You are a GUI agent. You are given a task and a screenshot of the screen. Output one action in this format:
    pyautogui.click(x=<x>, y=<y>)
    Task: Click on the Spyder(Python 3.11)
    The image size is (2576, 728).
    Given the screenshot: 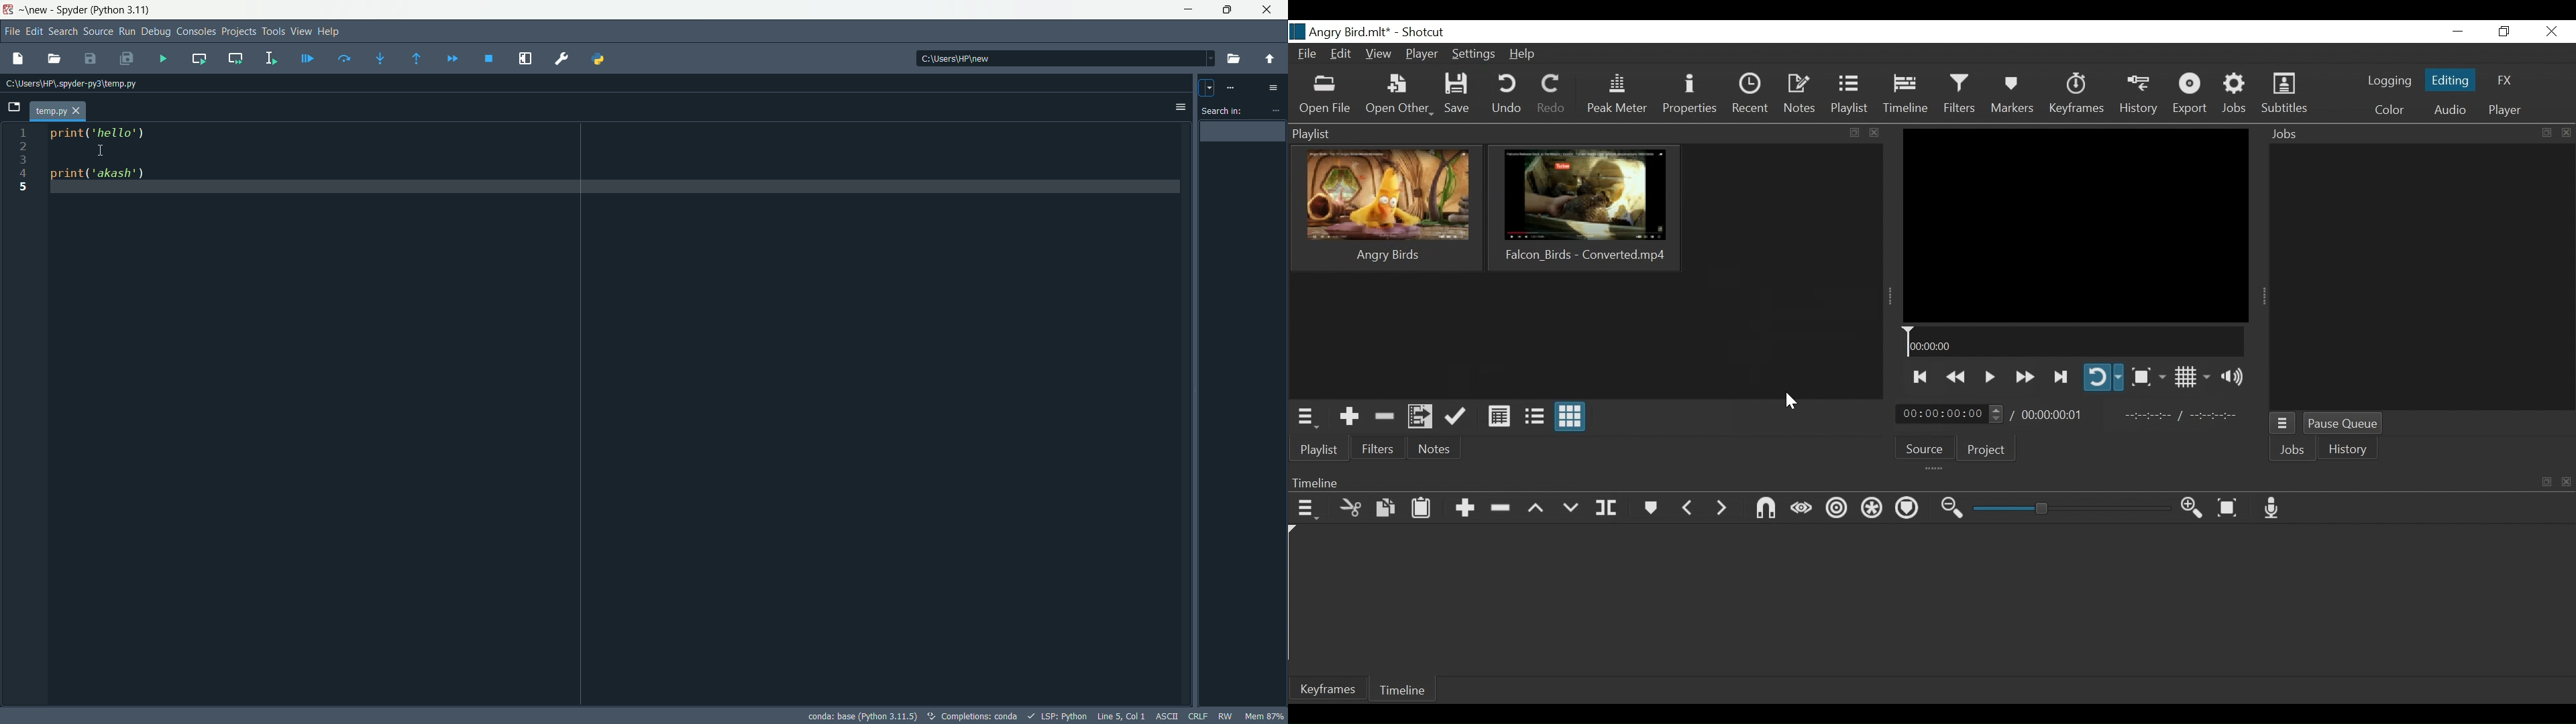 What is the action you would take?
    pyautogui.click(x=89, y=9)
    